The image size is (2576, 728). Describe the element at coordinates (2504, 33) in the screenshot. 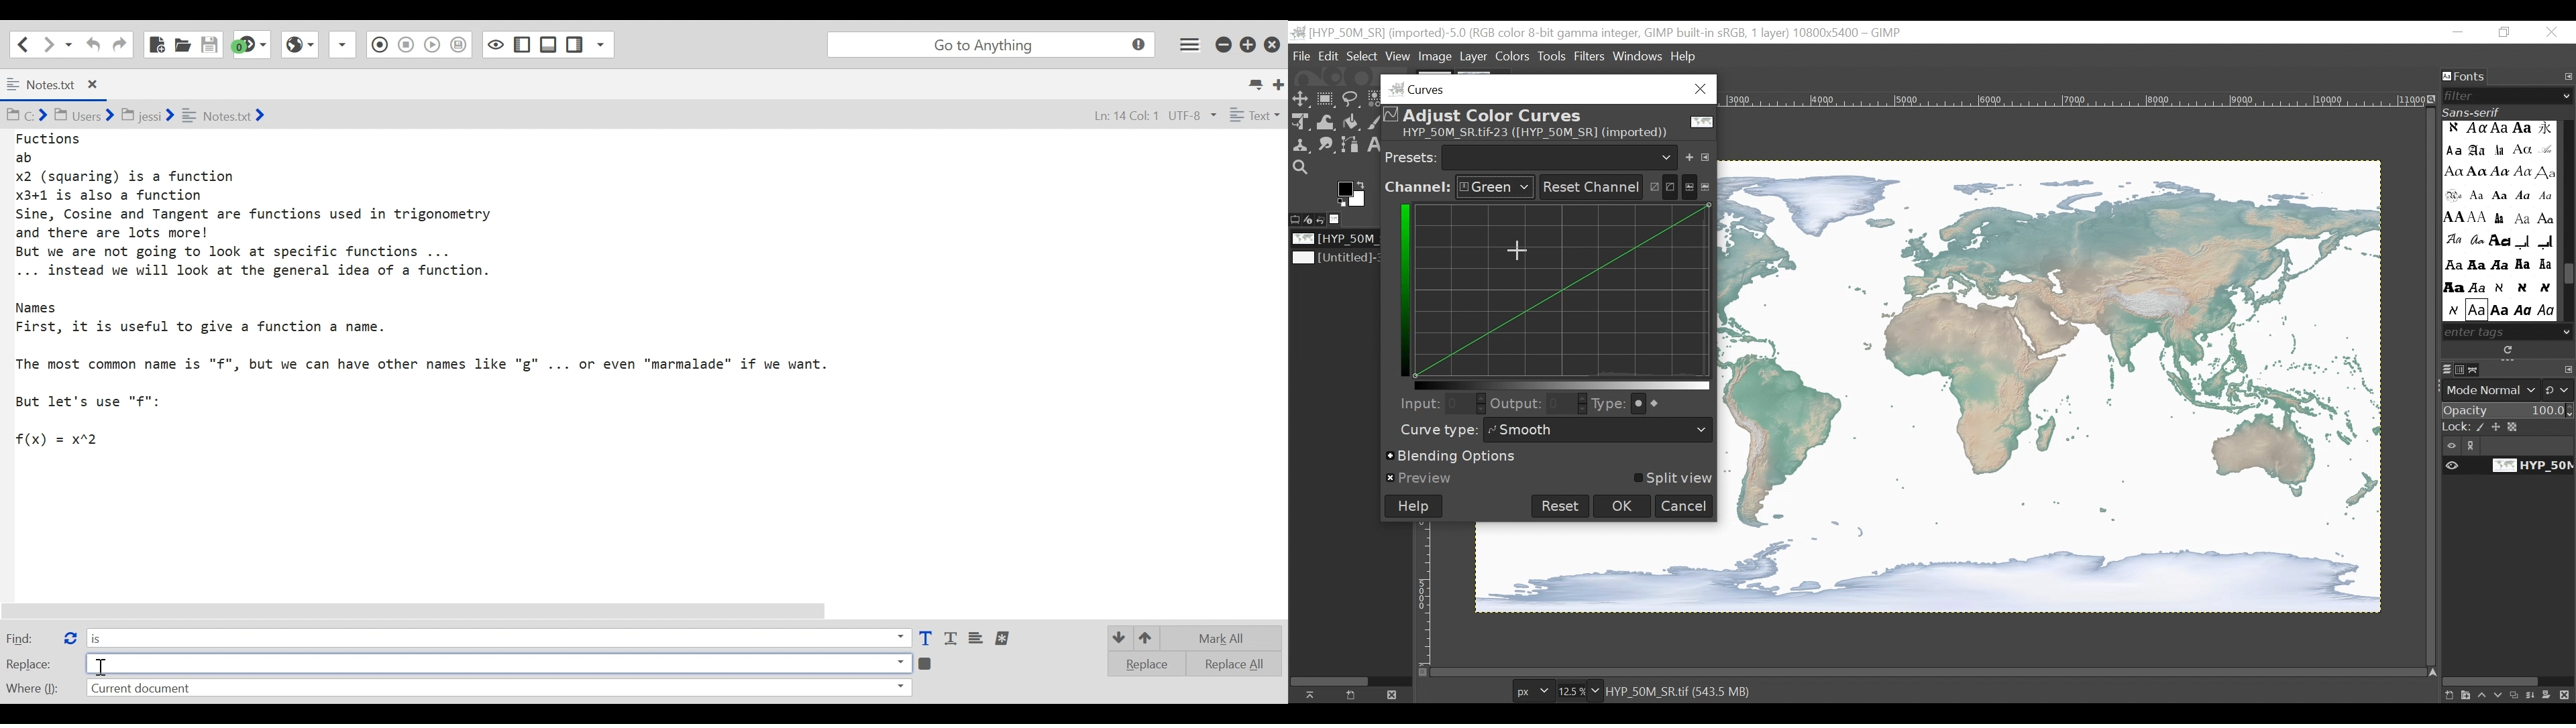

I see `Rsstore` at that location.